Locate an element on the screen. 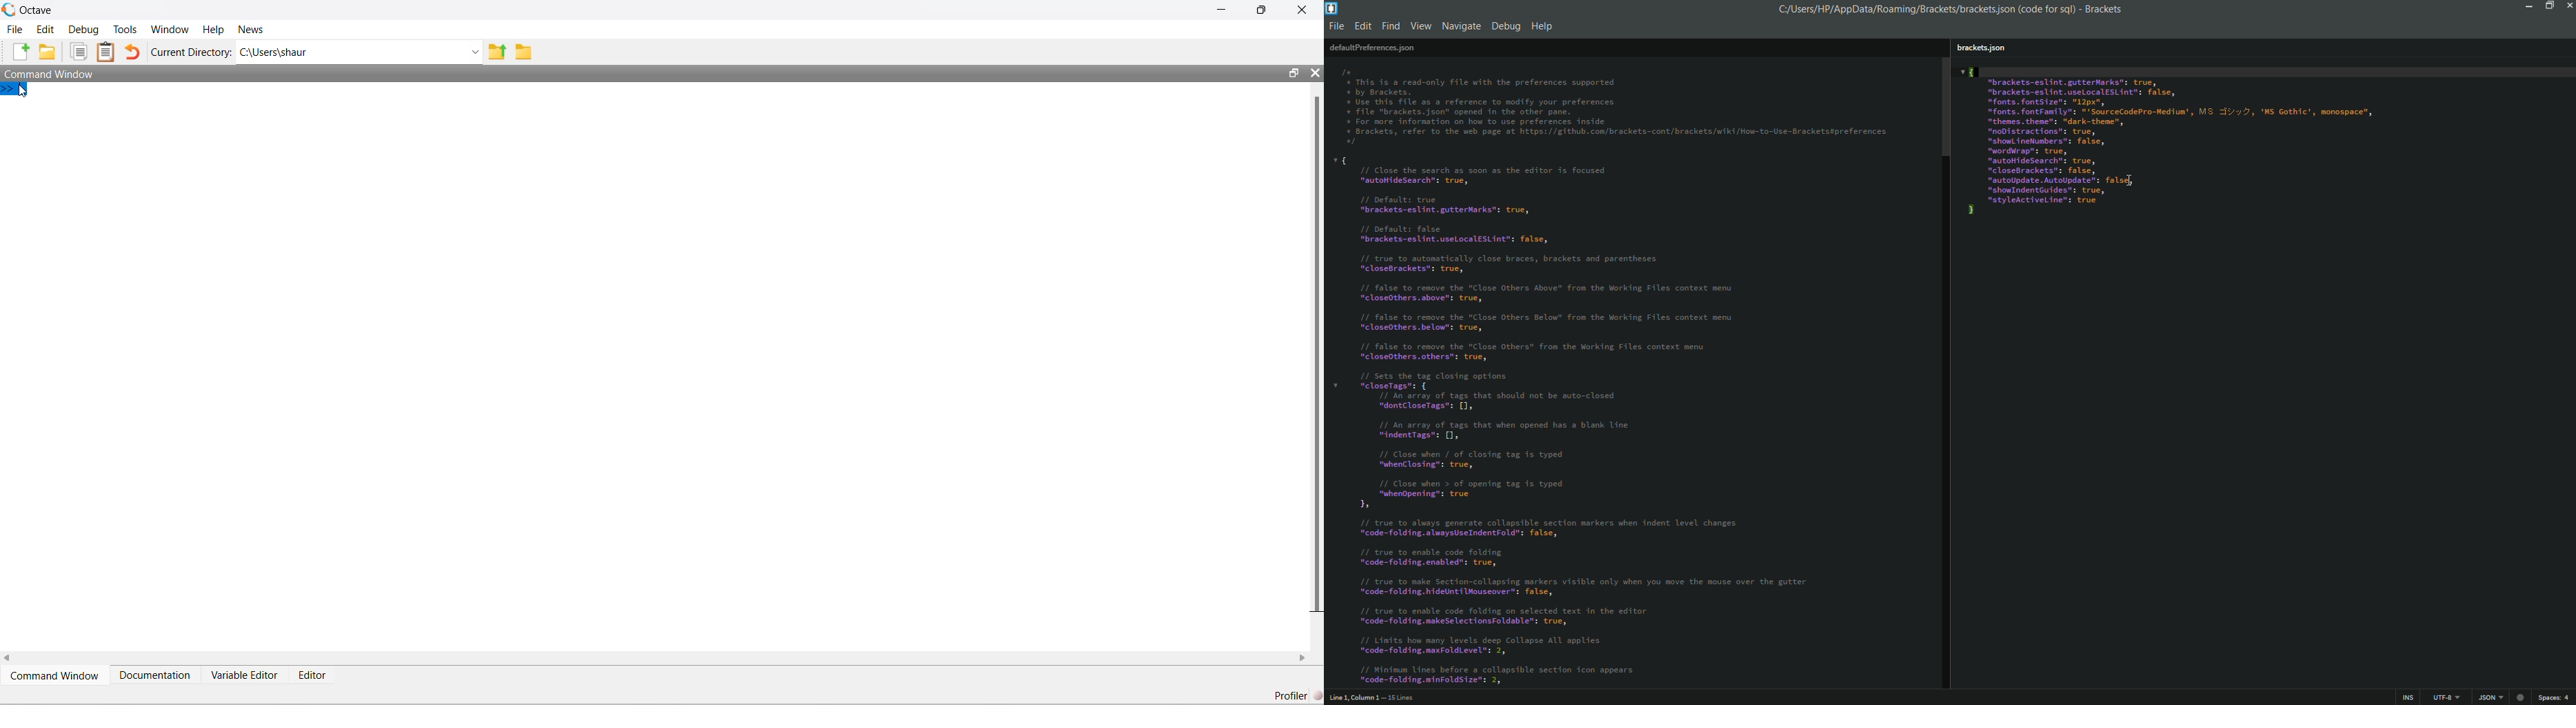  minimize is located at coordinates (2530, 7).